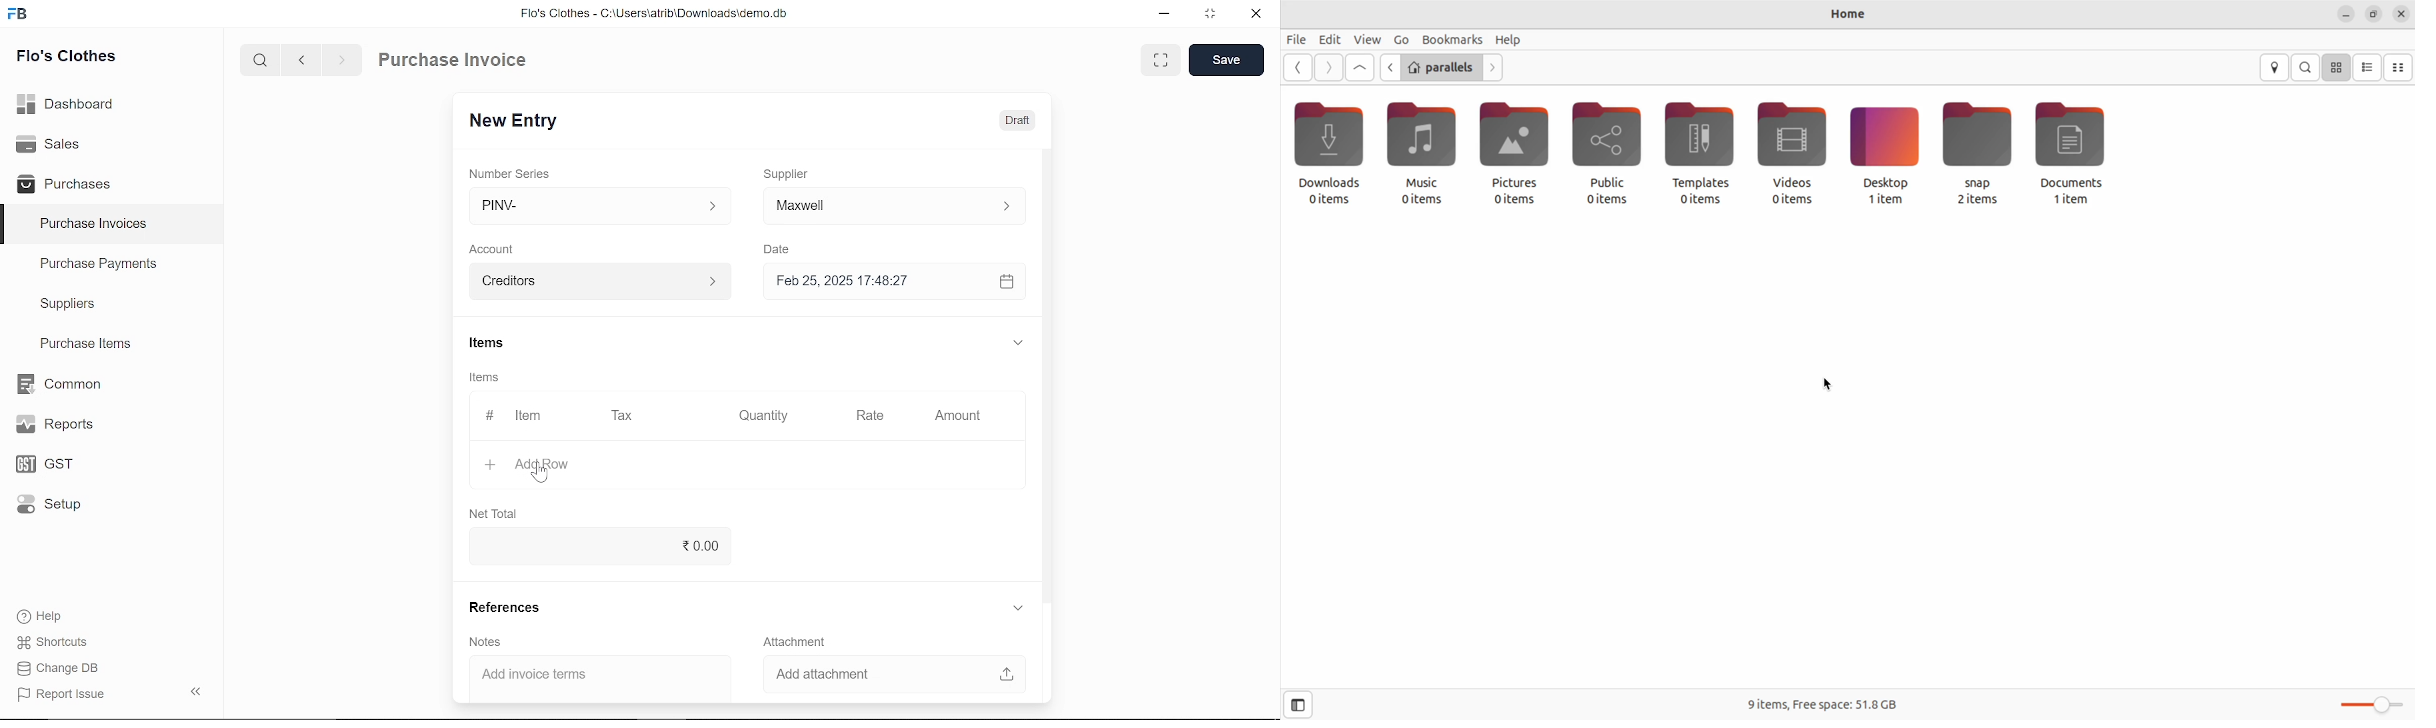 This screenshot has height=728, width=2436. I want to click on Sales, so click(48, 142).